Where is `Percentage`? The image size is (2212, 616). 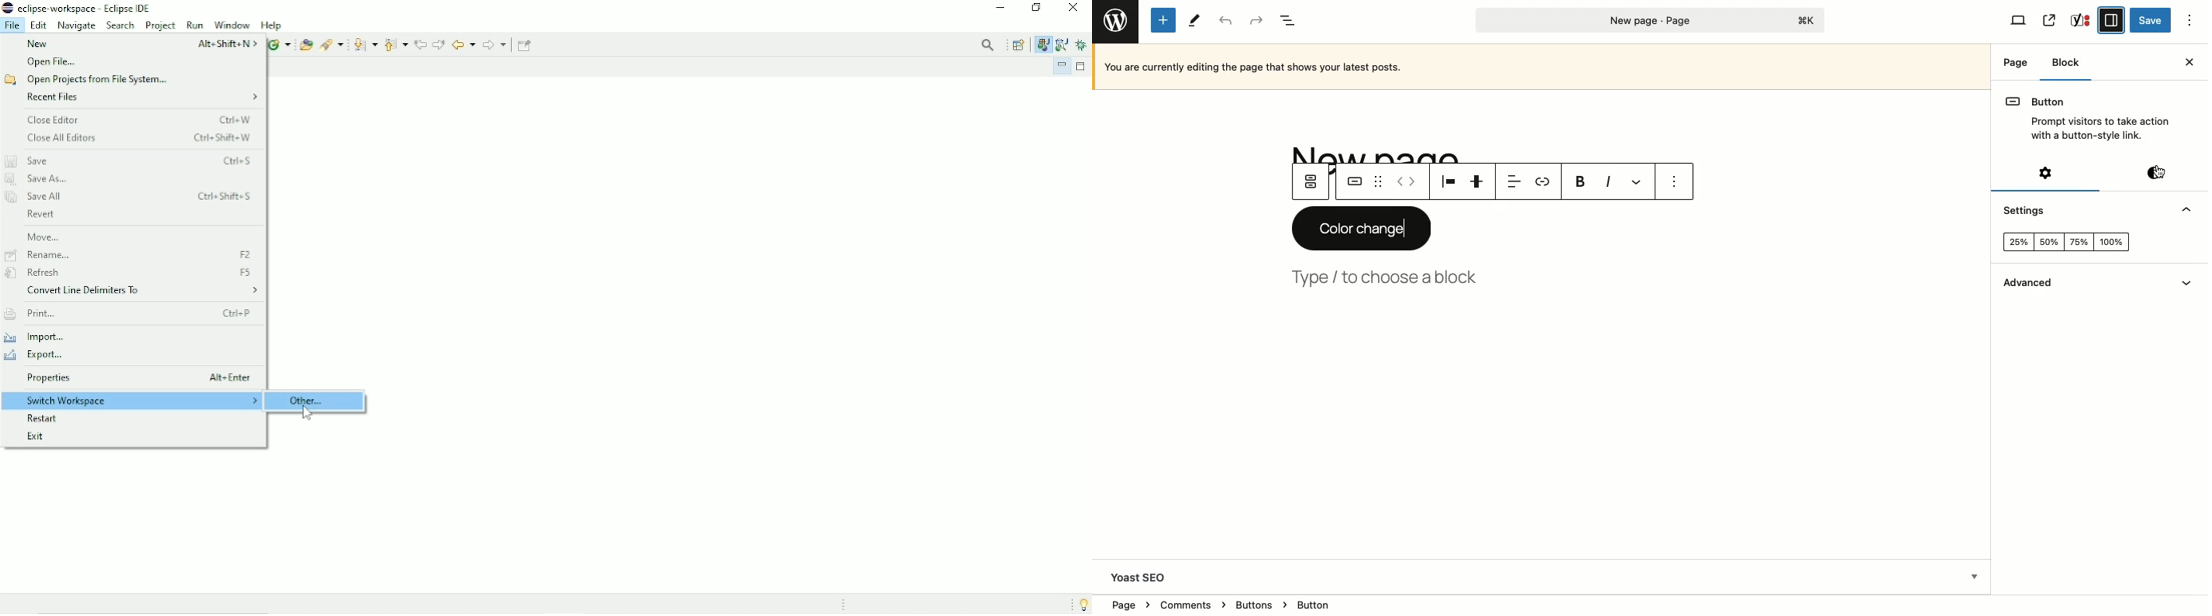
Percentage is located at coordinates (2064, 243).